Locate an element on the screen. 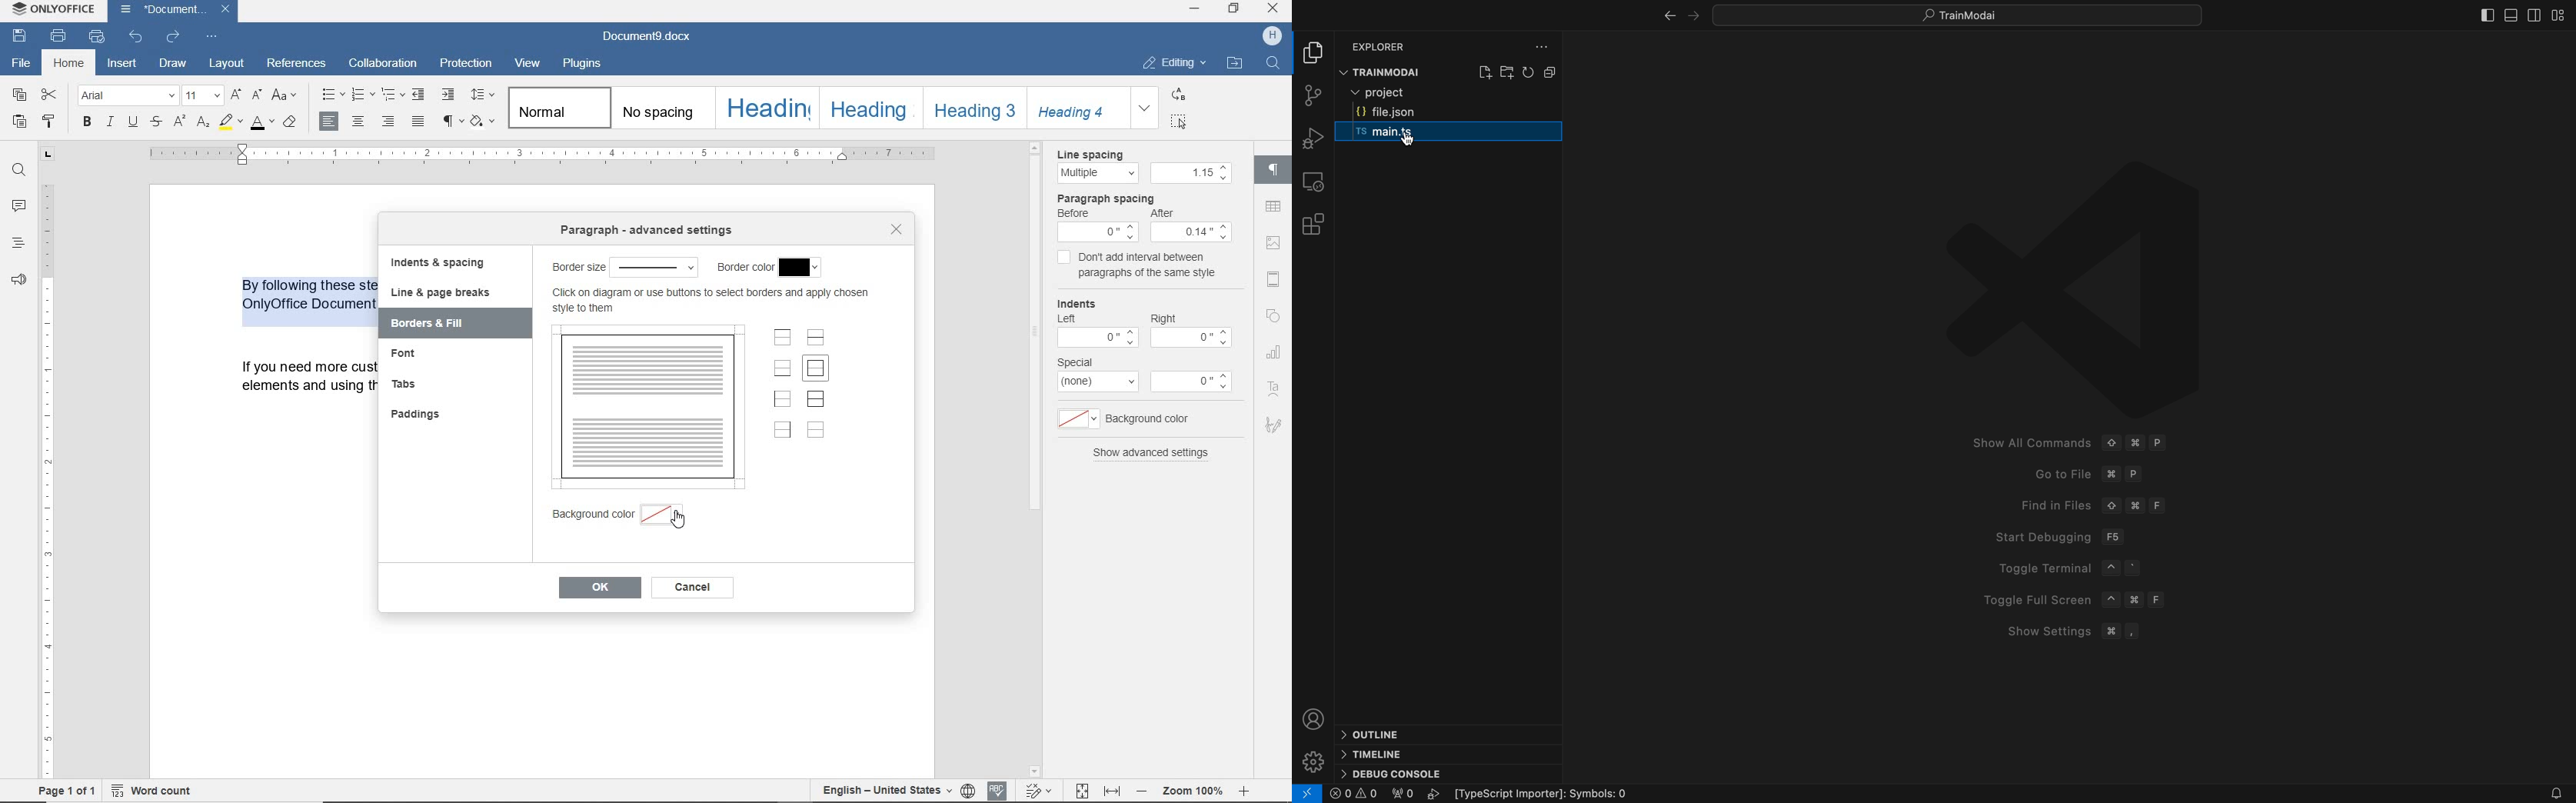 The image size is (2576, 812). explorer is located at coordinates (1373, 46).